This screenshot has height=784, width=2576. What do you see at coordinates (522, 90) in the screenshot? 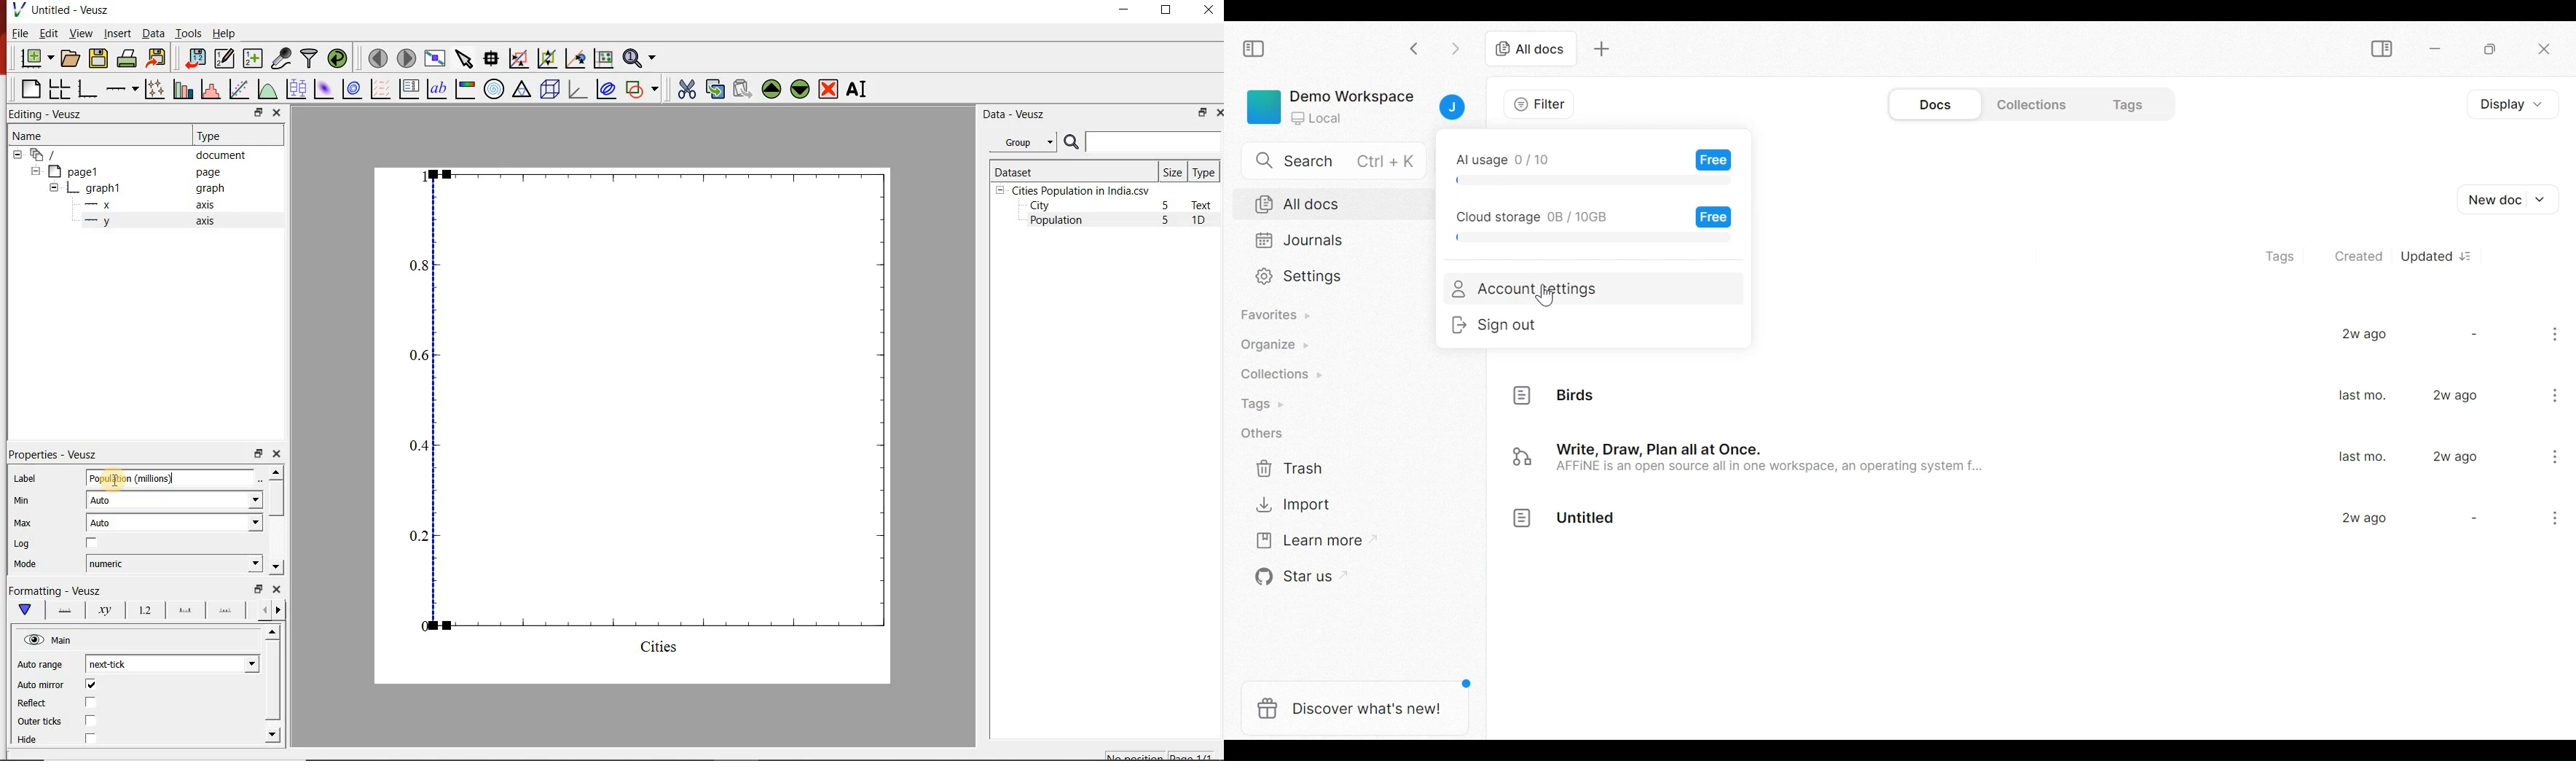
I see `Ternary graph` at bounding box center [522, 90].